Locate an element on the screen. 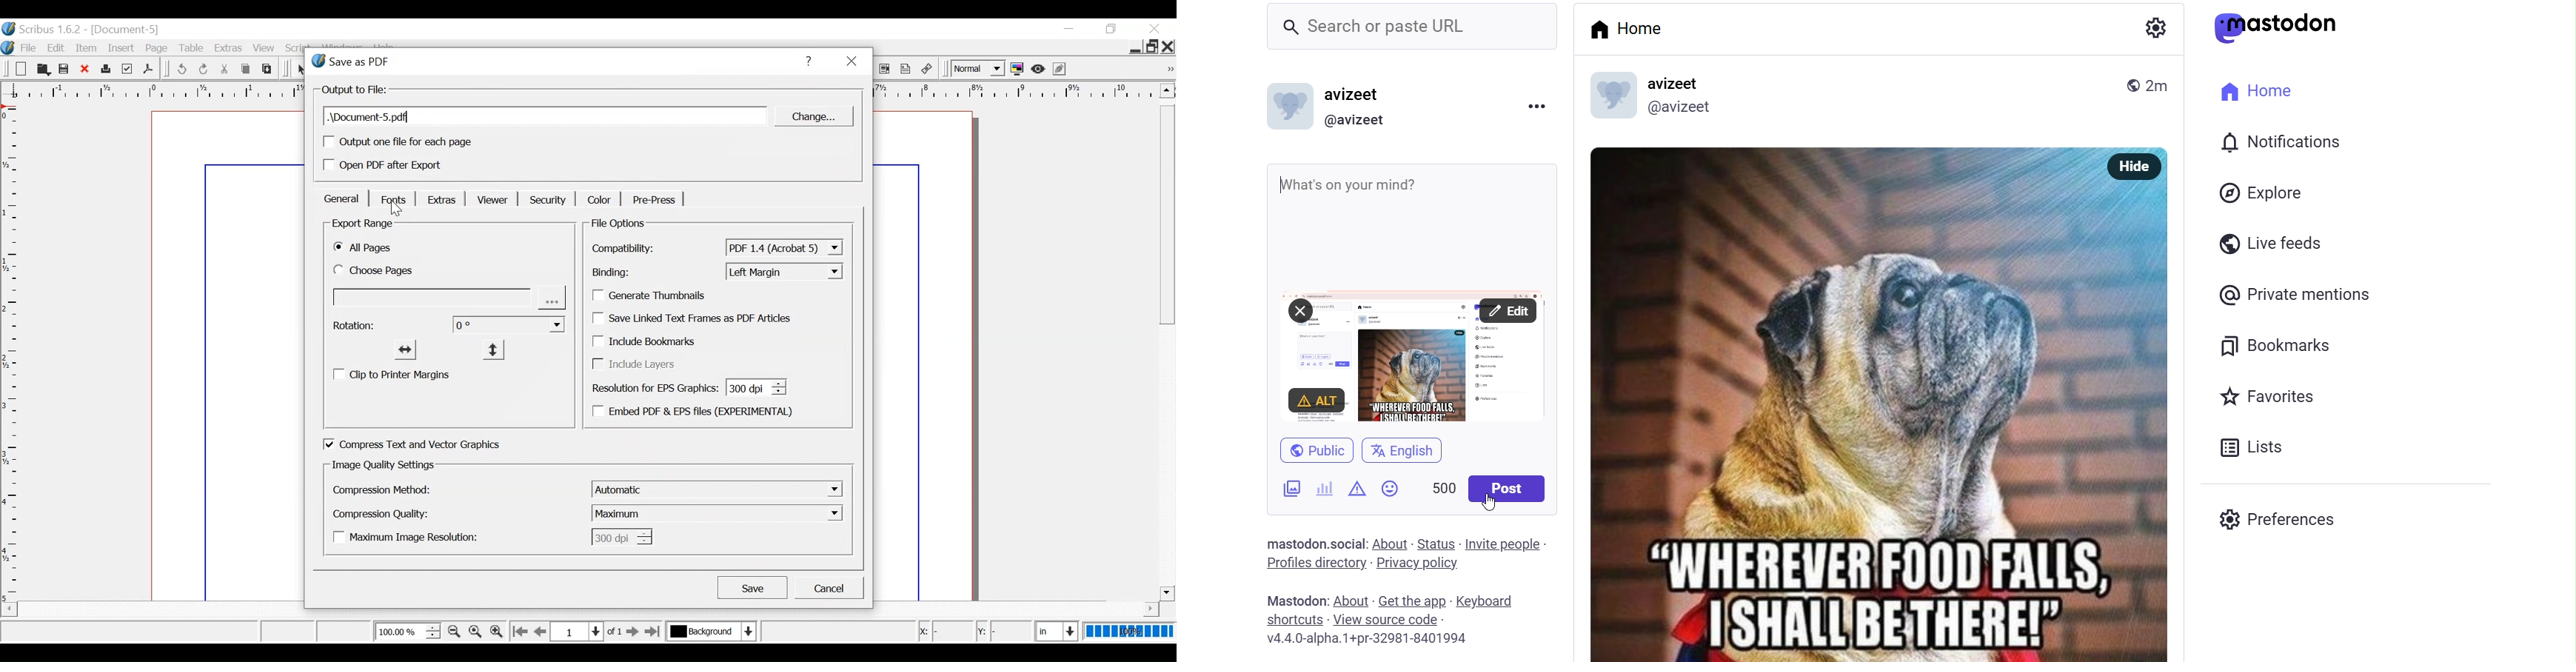  Document is located at coordinates (935, 355).